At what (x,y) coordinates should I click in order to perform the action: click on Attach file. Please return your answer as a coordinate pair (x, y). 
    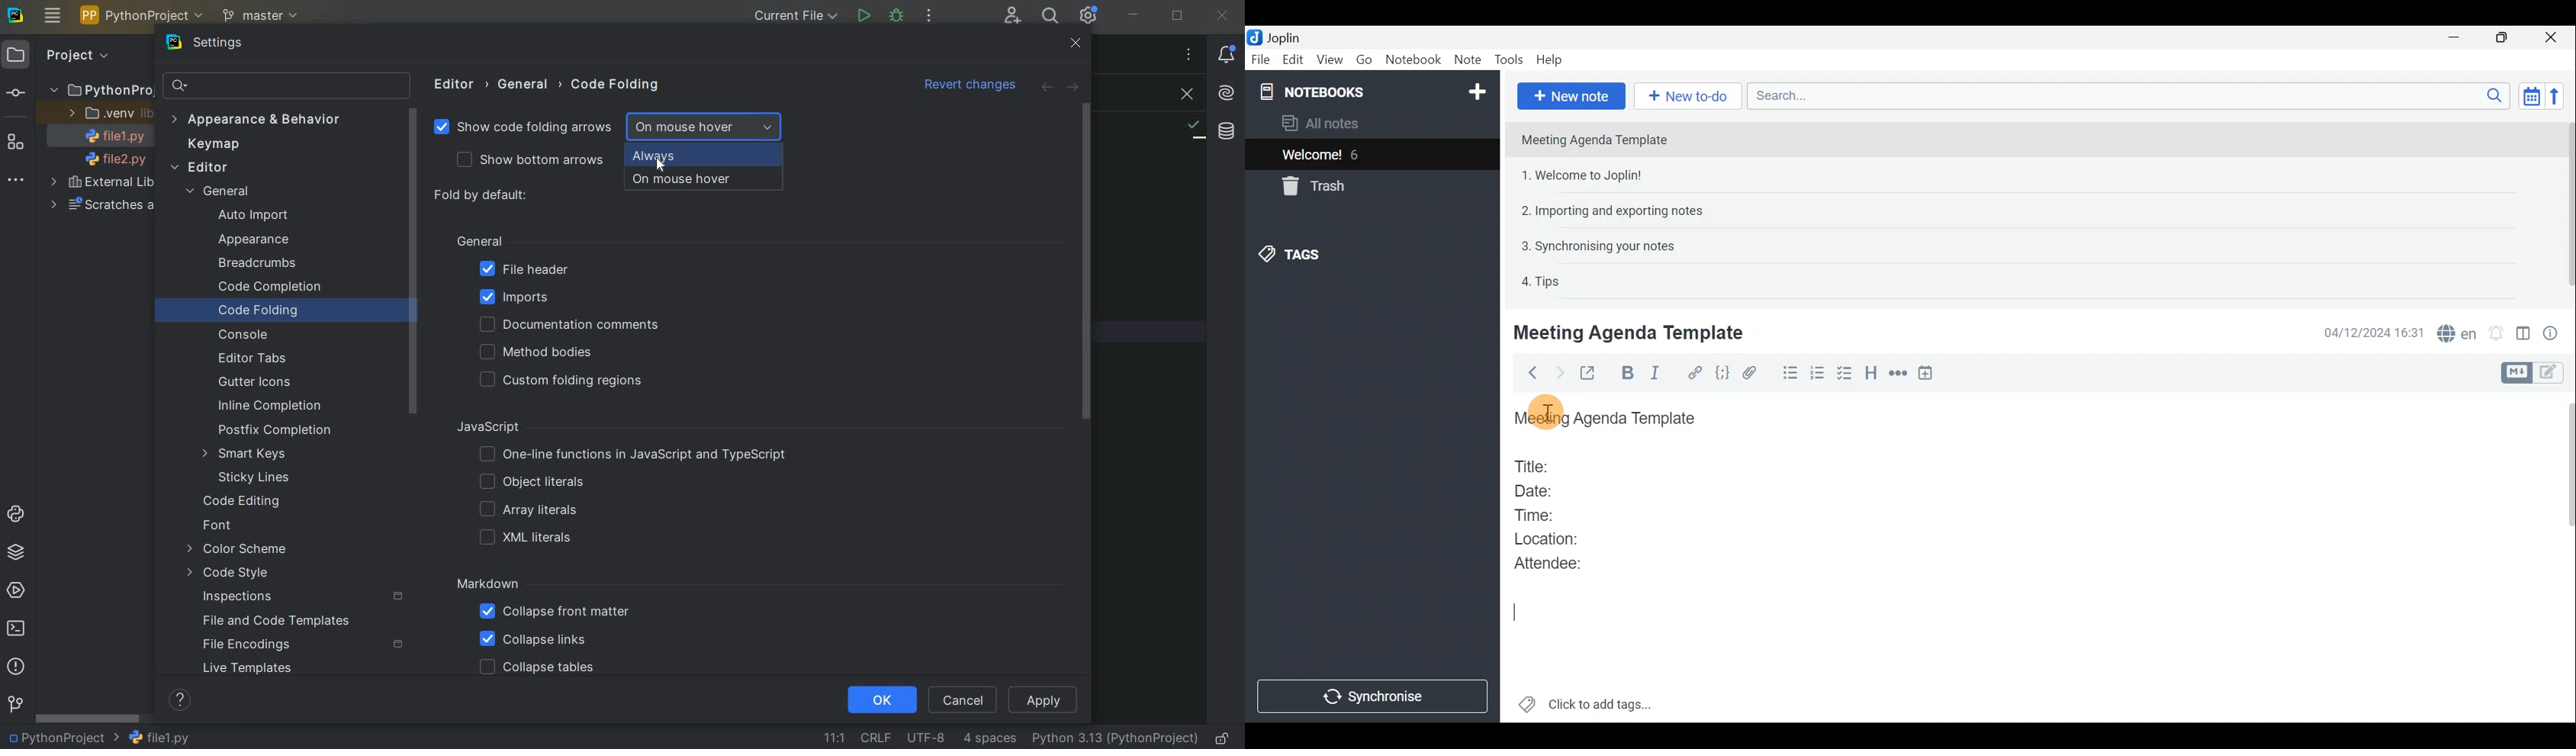
    Looking at the image, I should click on (1756, 373).